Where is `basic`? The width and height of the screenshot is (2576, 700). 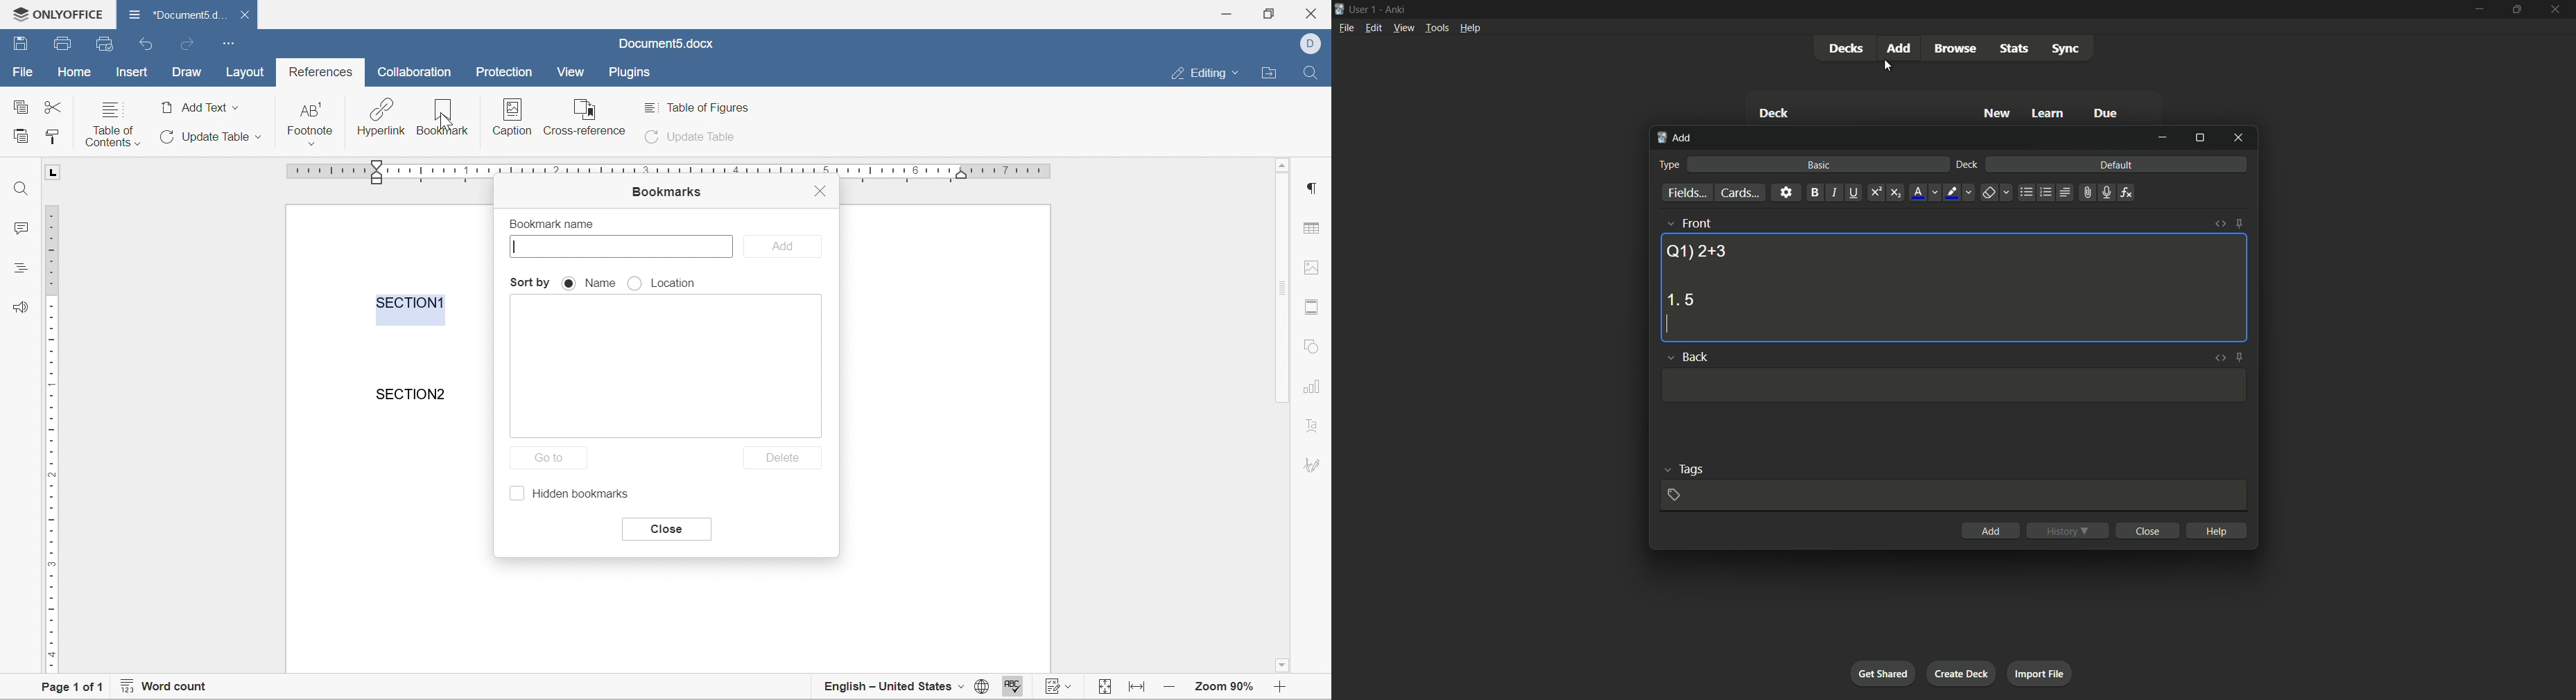 basic is located at coordinates (1820, 165).